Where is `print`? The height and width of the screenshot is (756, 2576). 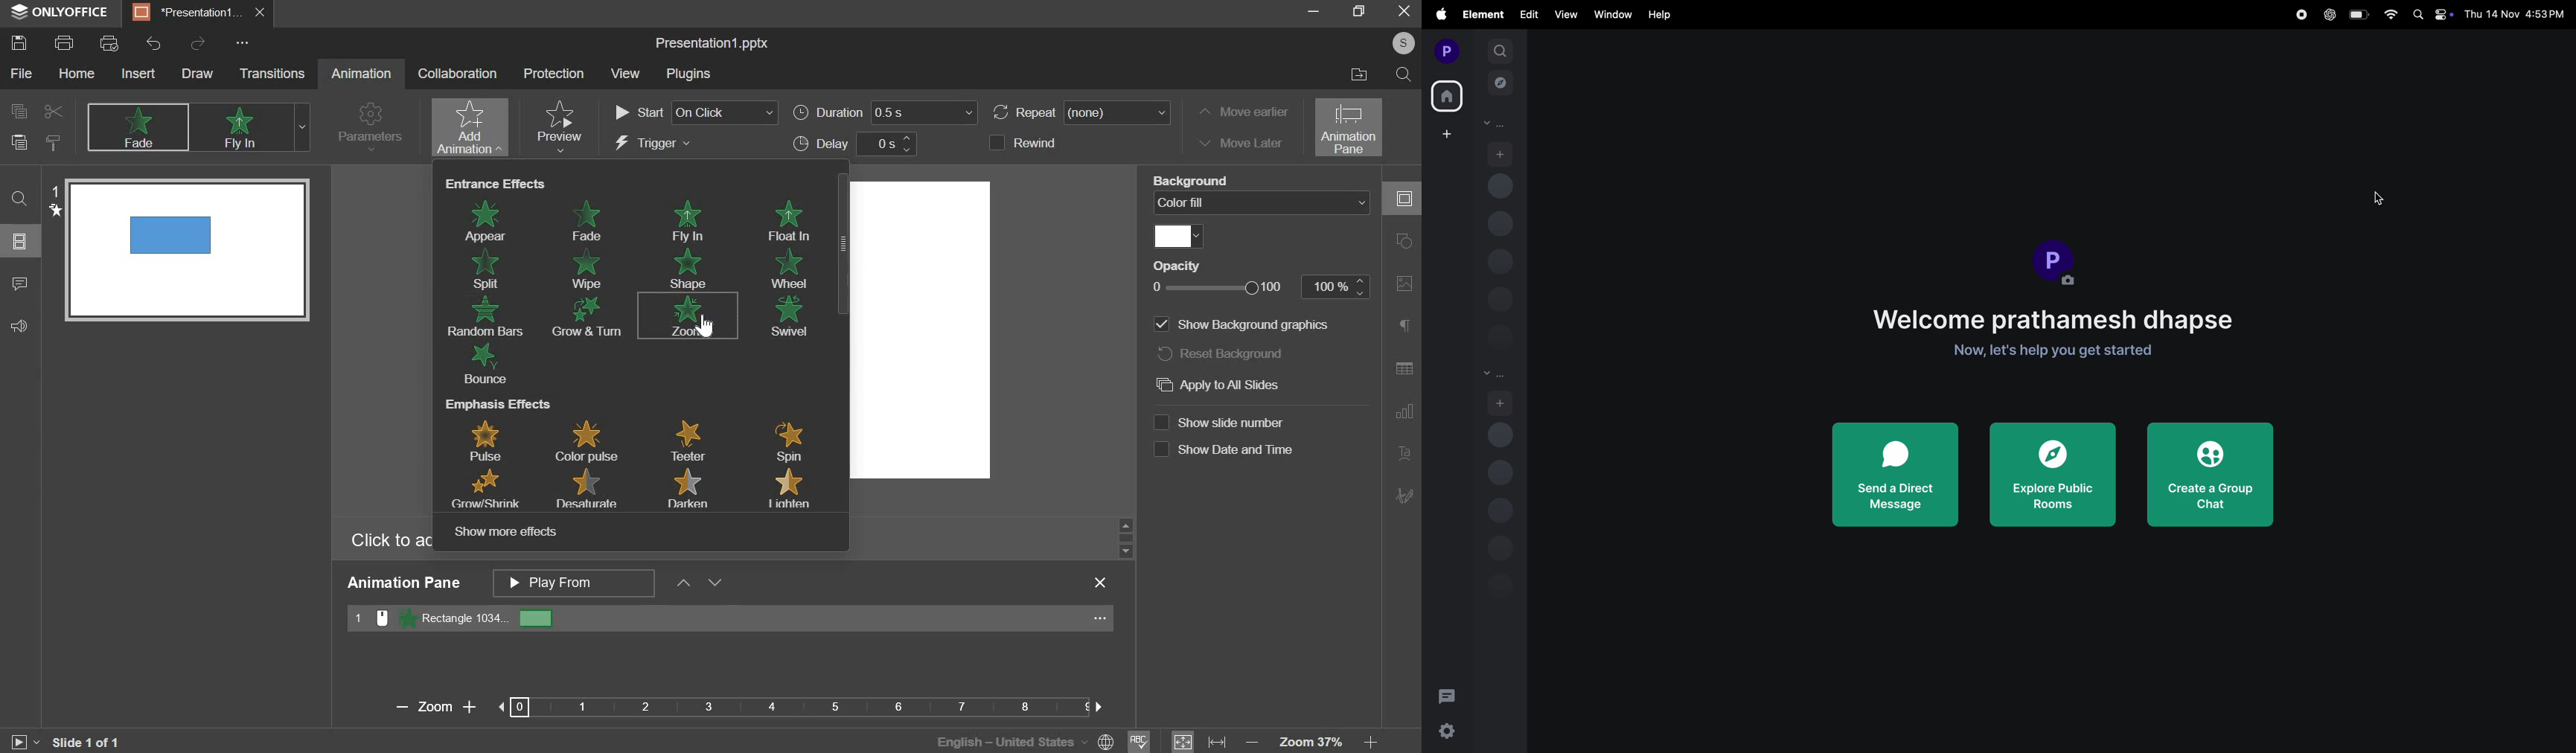 print is located at coordinates (67, 43).